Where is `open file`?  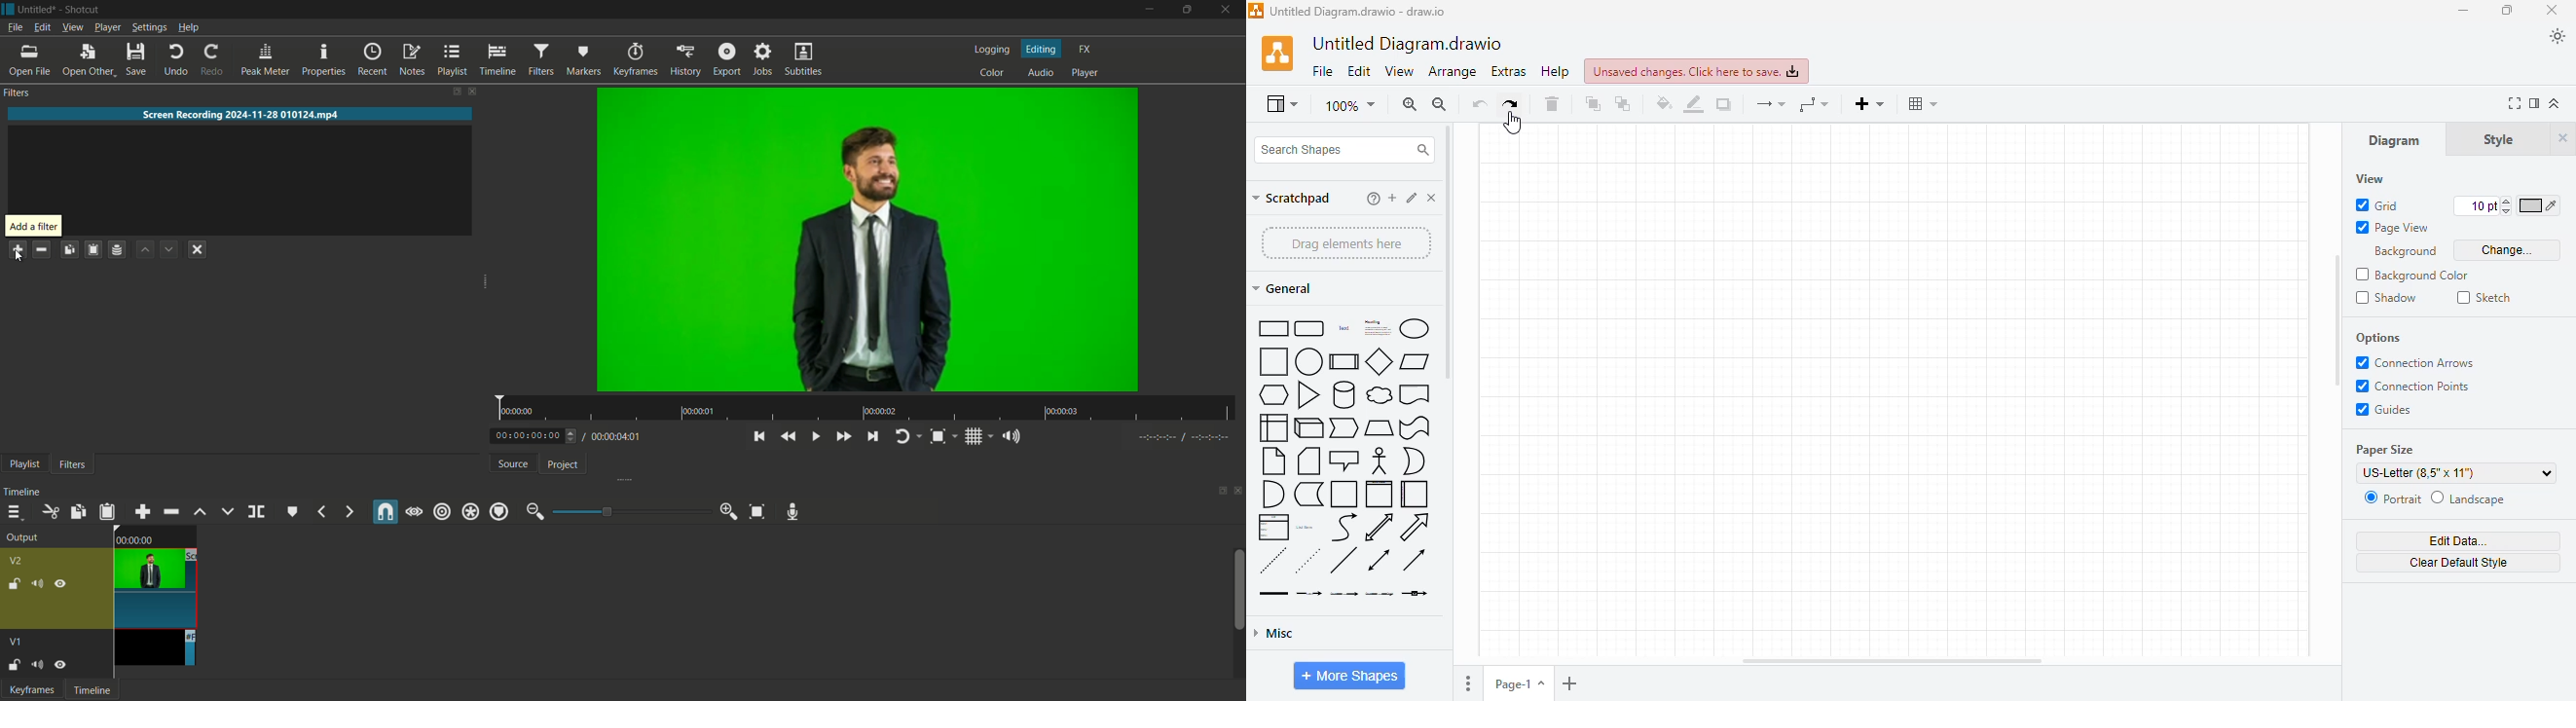 open file is located at coordinates (29, 60).